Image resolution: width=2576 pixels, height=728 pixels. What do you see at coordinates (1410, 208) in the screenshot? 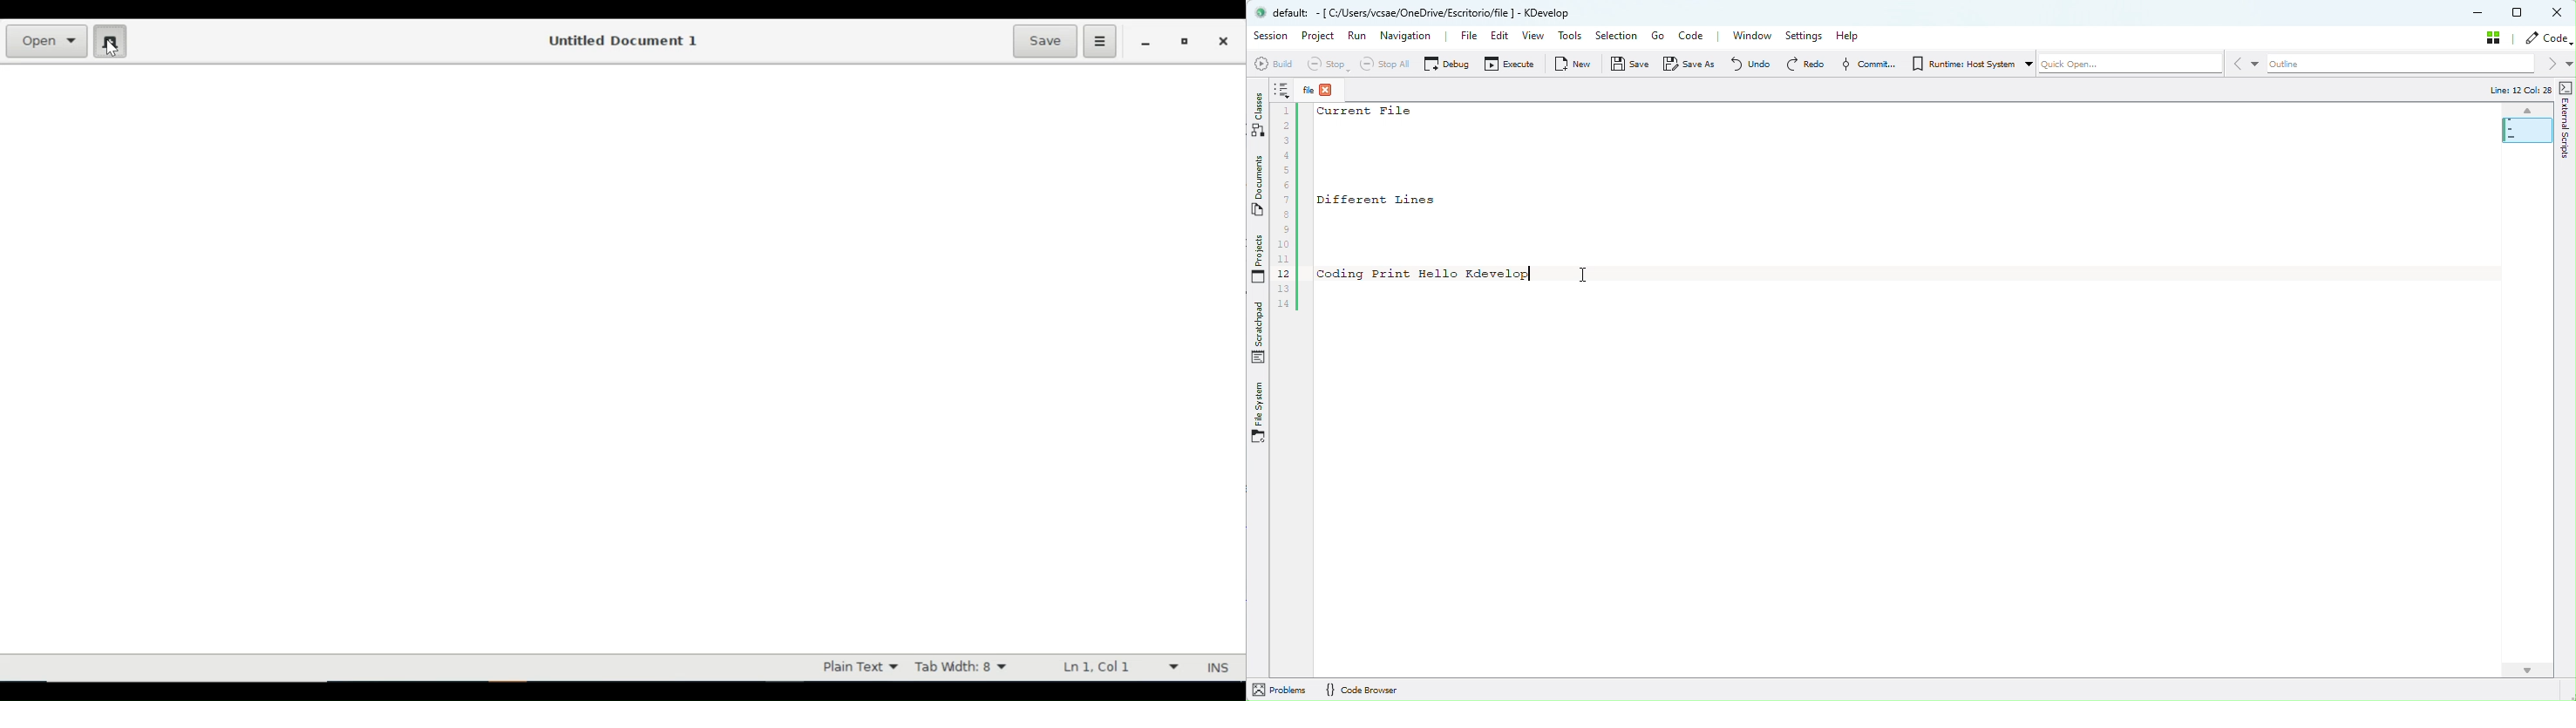
I see `1Current Files234567| Different Lines5s10112| coding Print Hello Kdevelop|1314` at bounding box center [1410, 208].